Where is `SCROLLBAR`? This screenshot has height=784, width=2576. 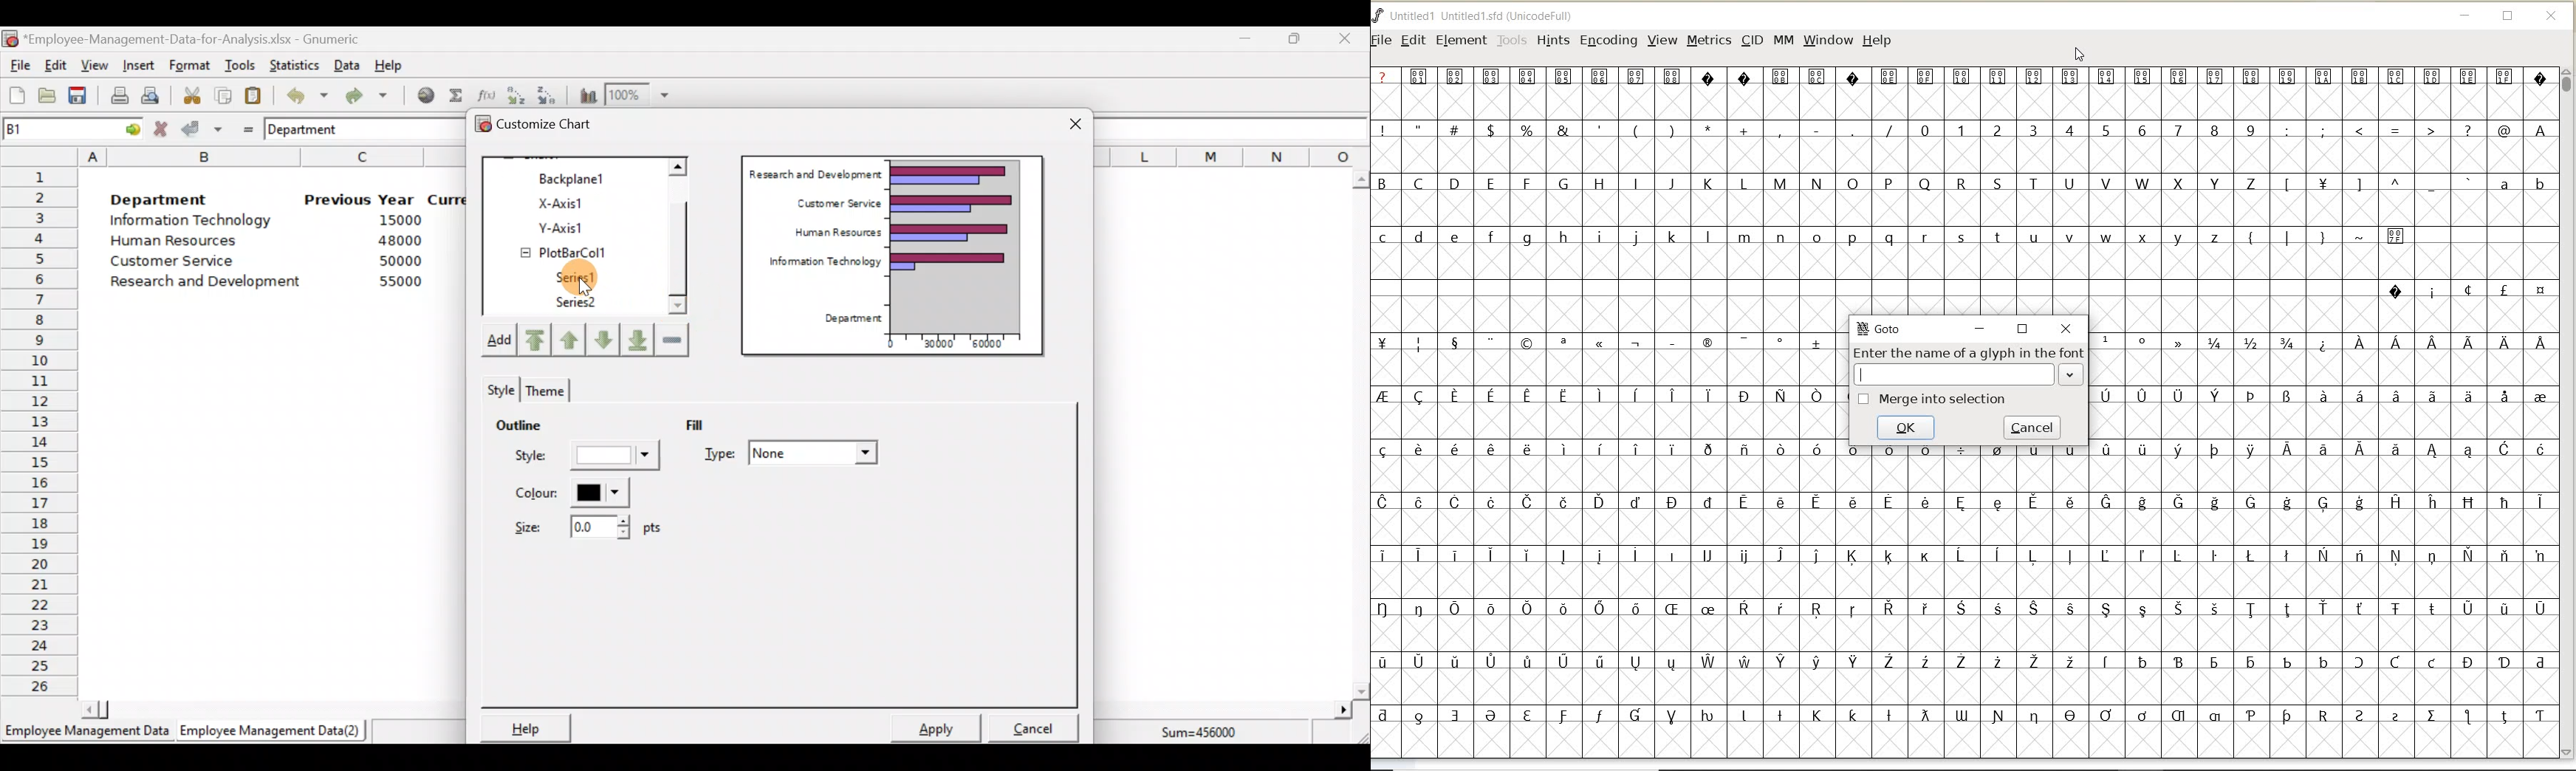
SCROLLBAR is located at coordinates (2569, 413).